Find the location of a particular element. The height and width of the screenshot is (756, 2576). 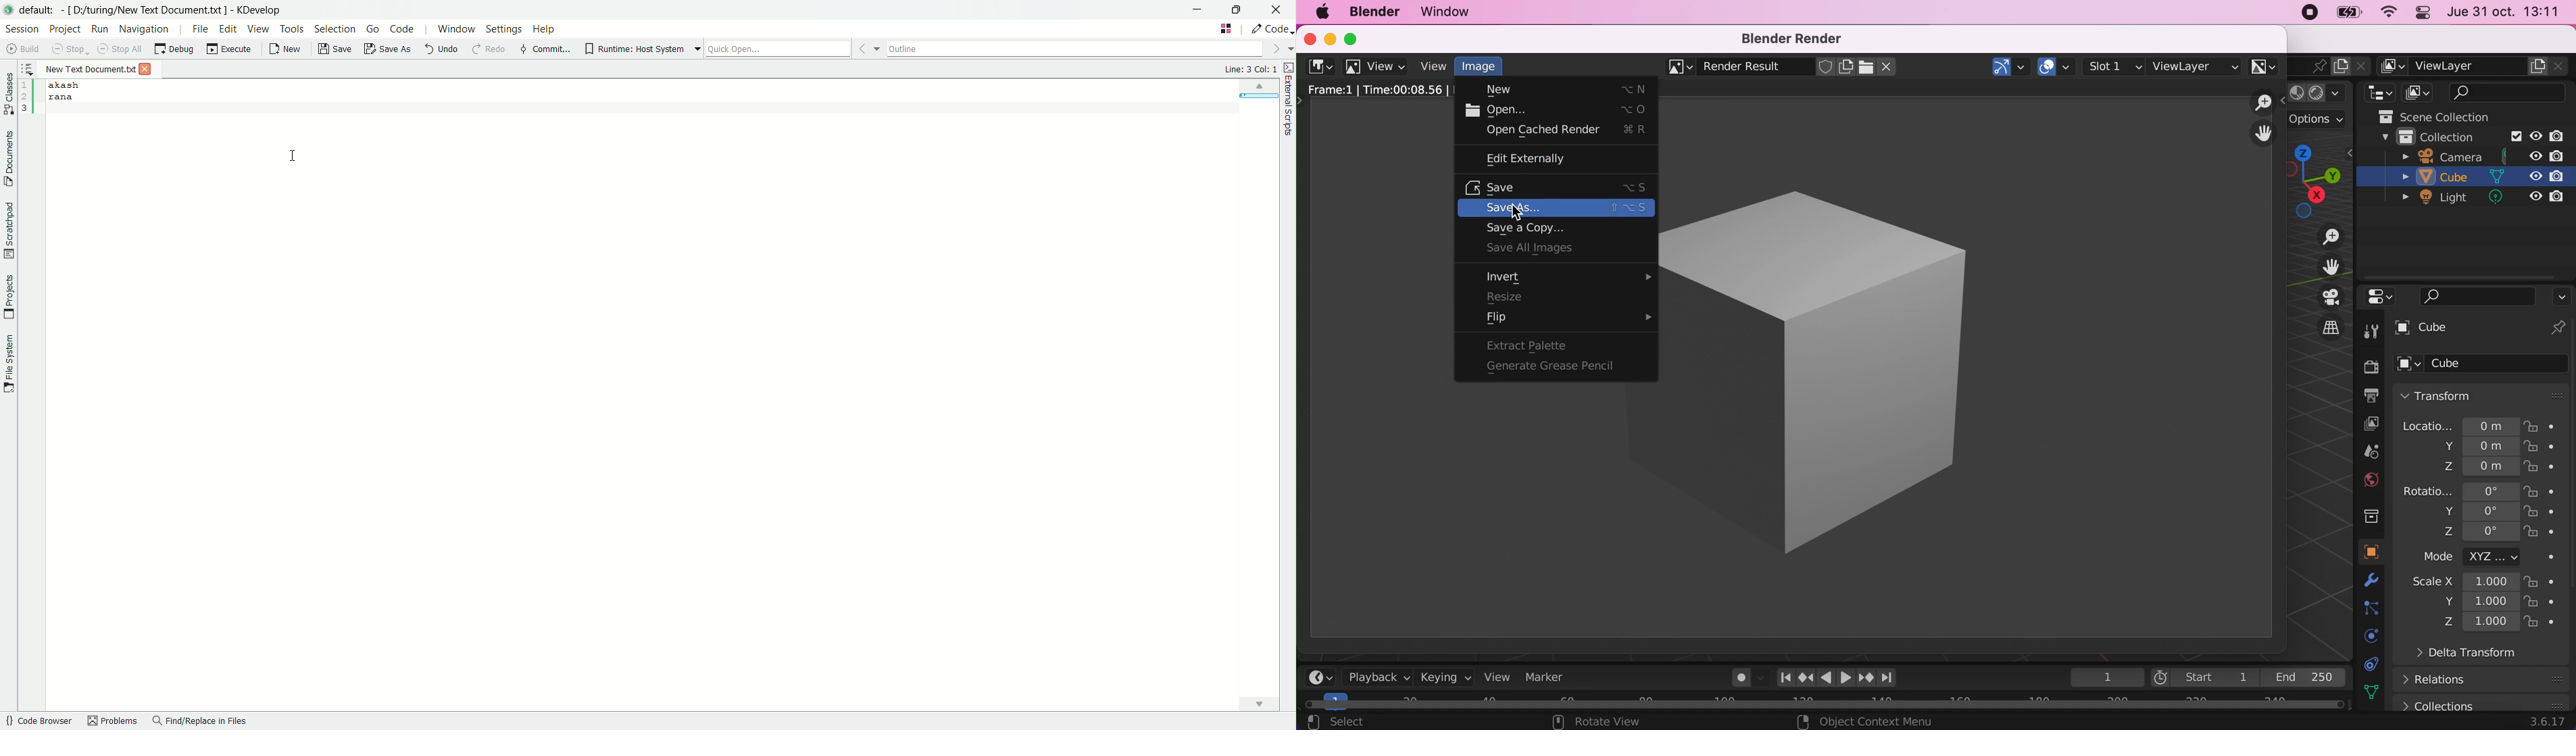

marker is located at coordinates (1552, 678).